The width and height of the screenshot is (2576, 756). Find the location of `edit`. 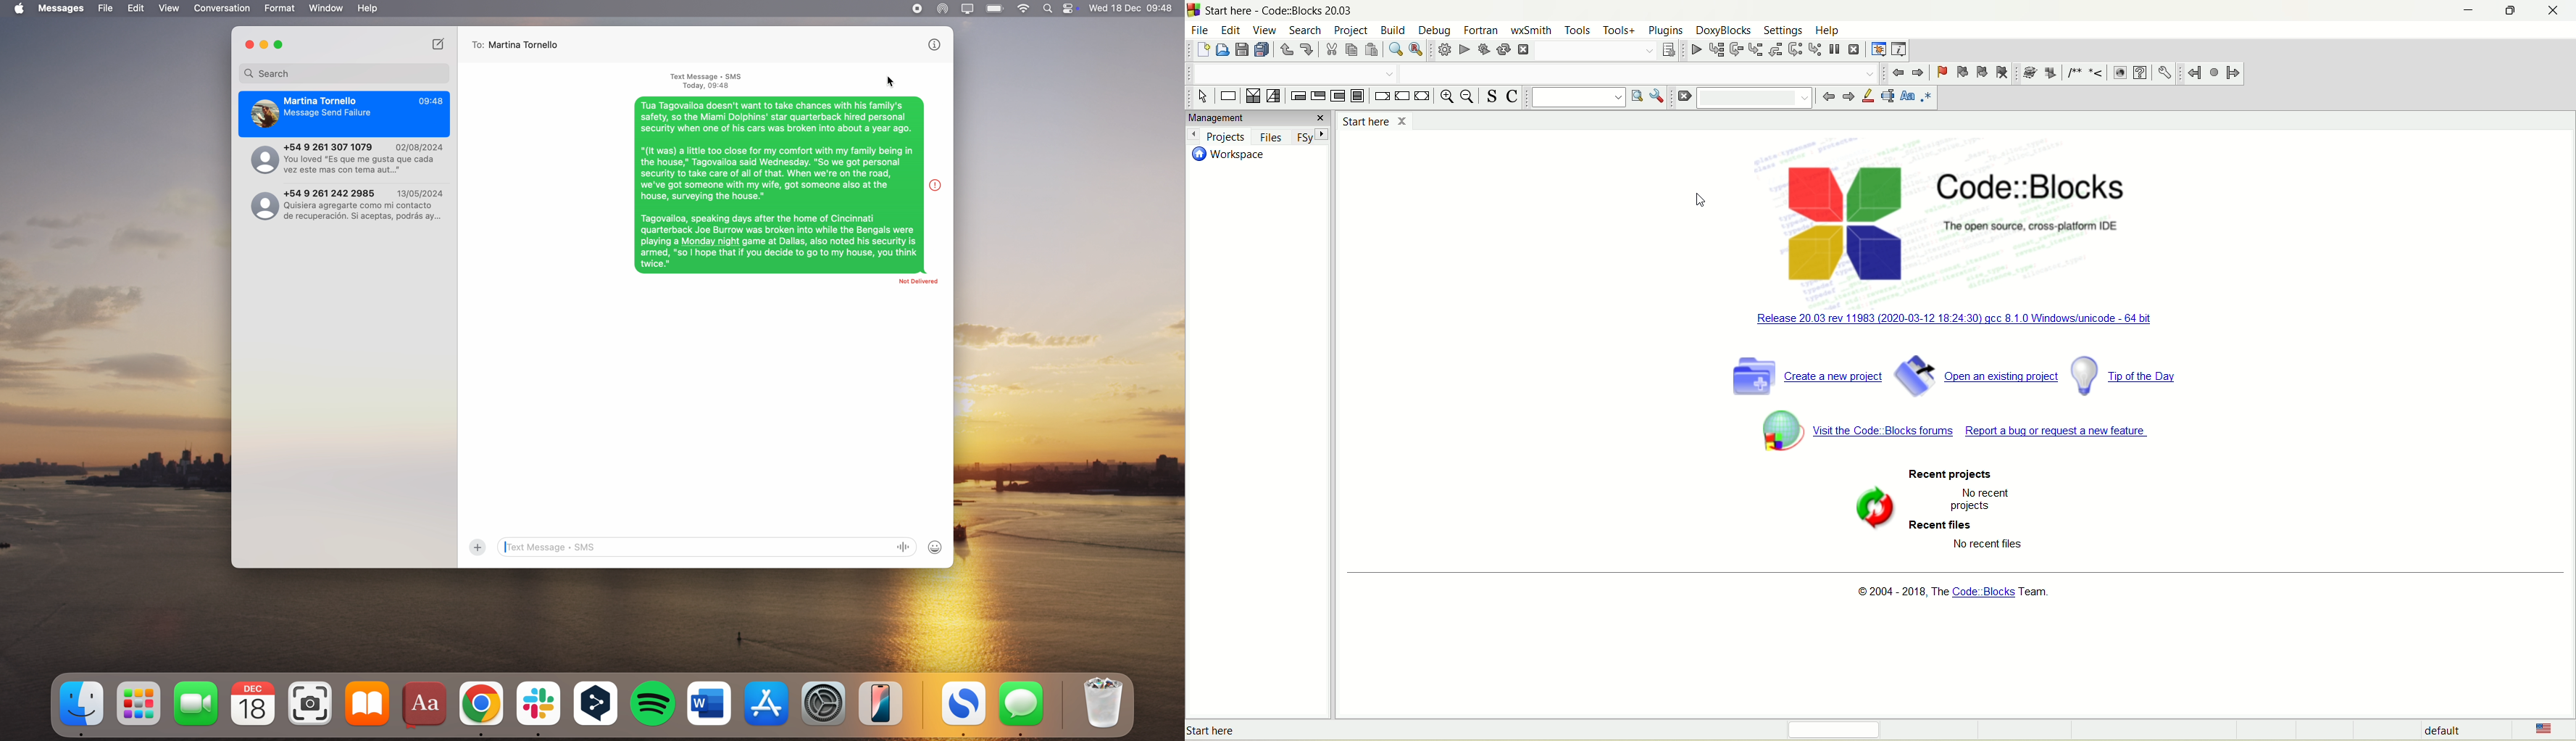

edit is located at coordinates (135, 9).